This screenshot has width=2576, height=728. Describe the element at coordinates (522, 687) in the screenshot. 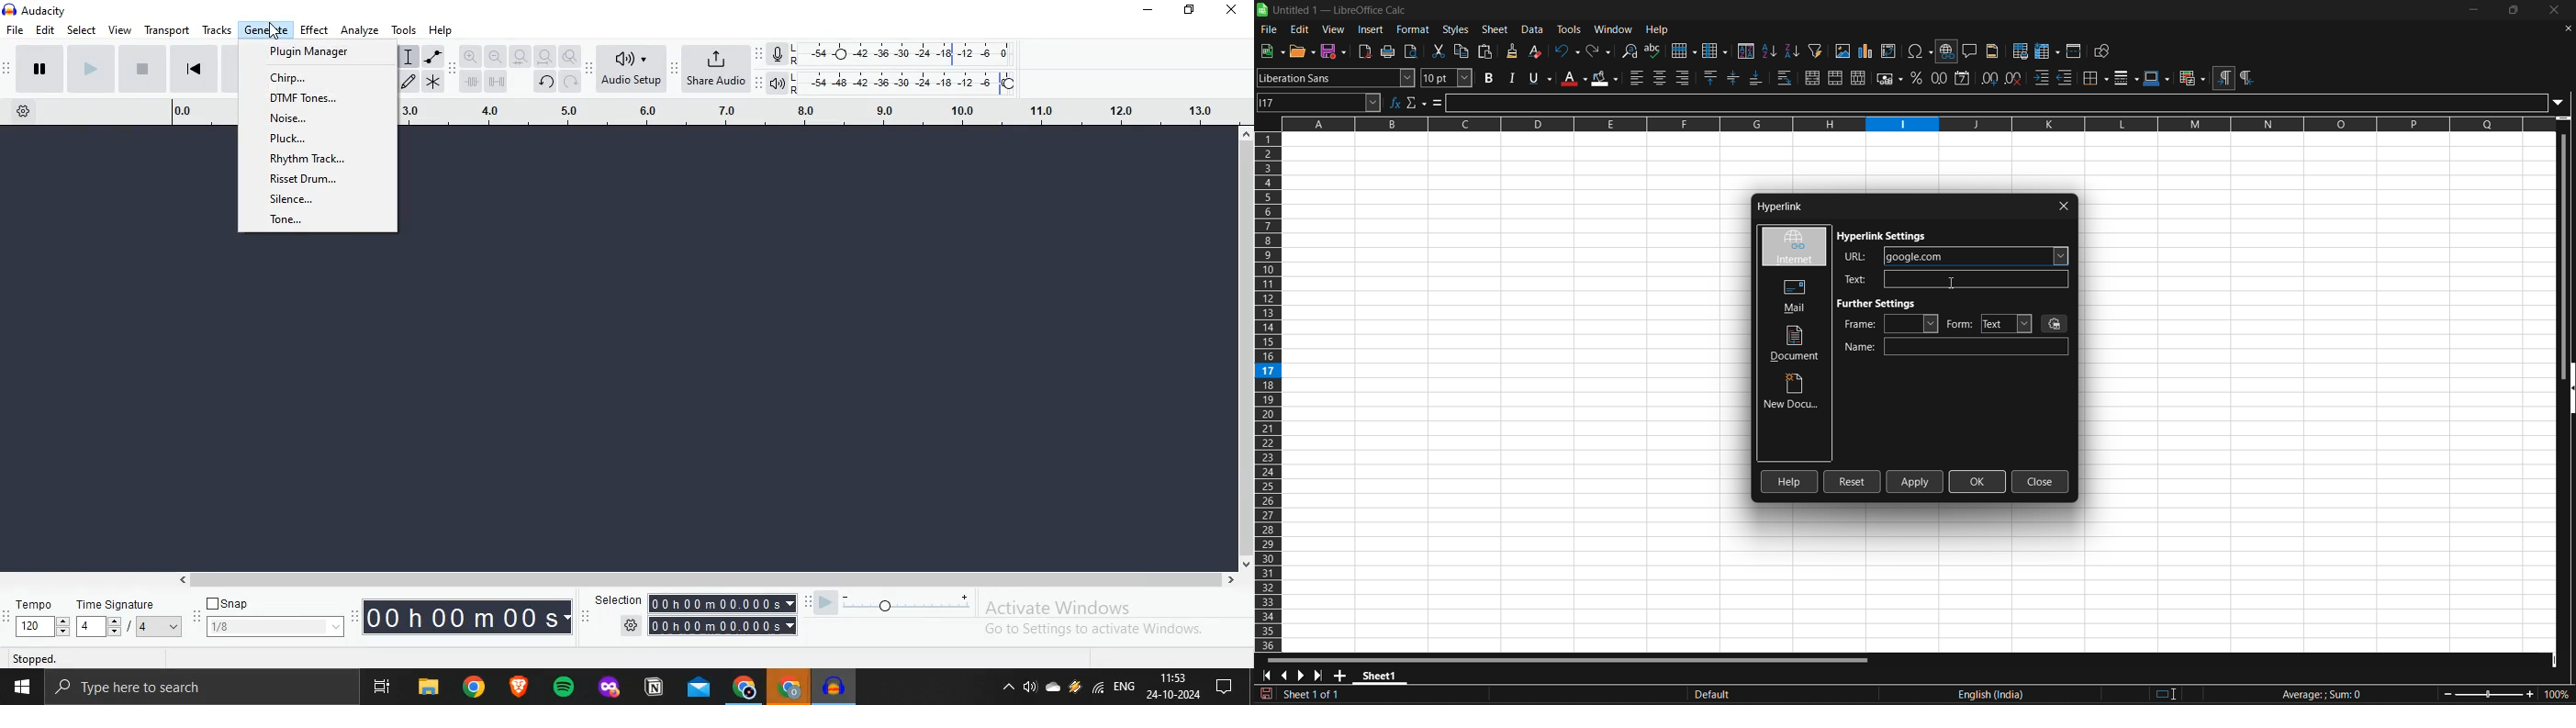

I see `Brave` at that location.